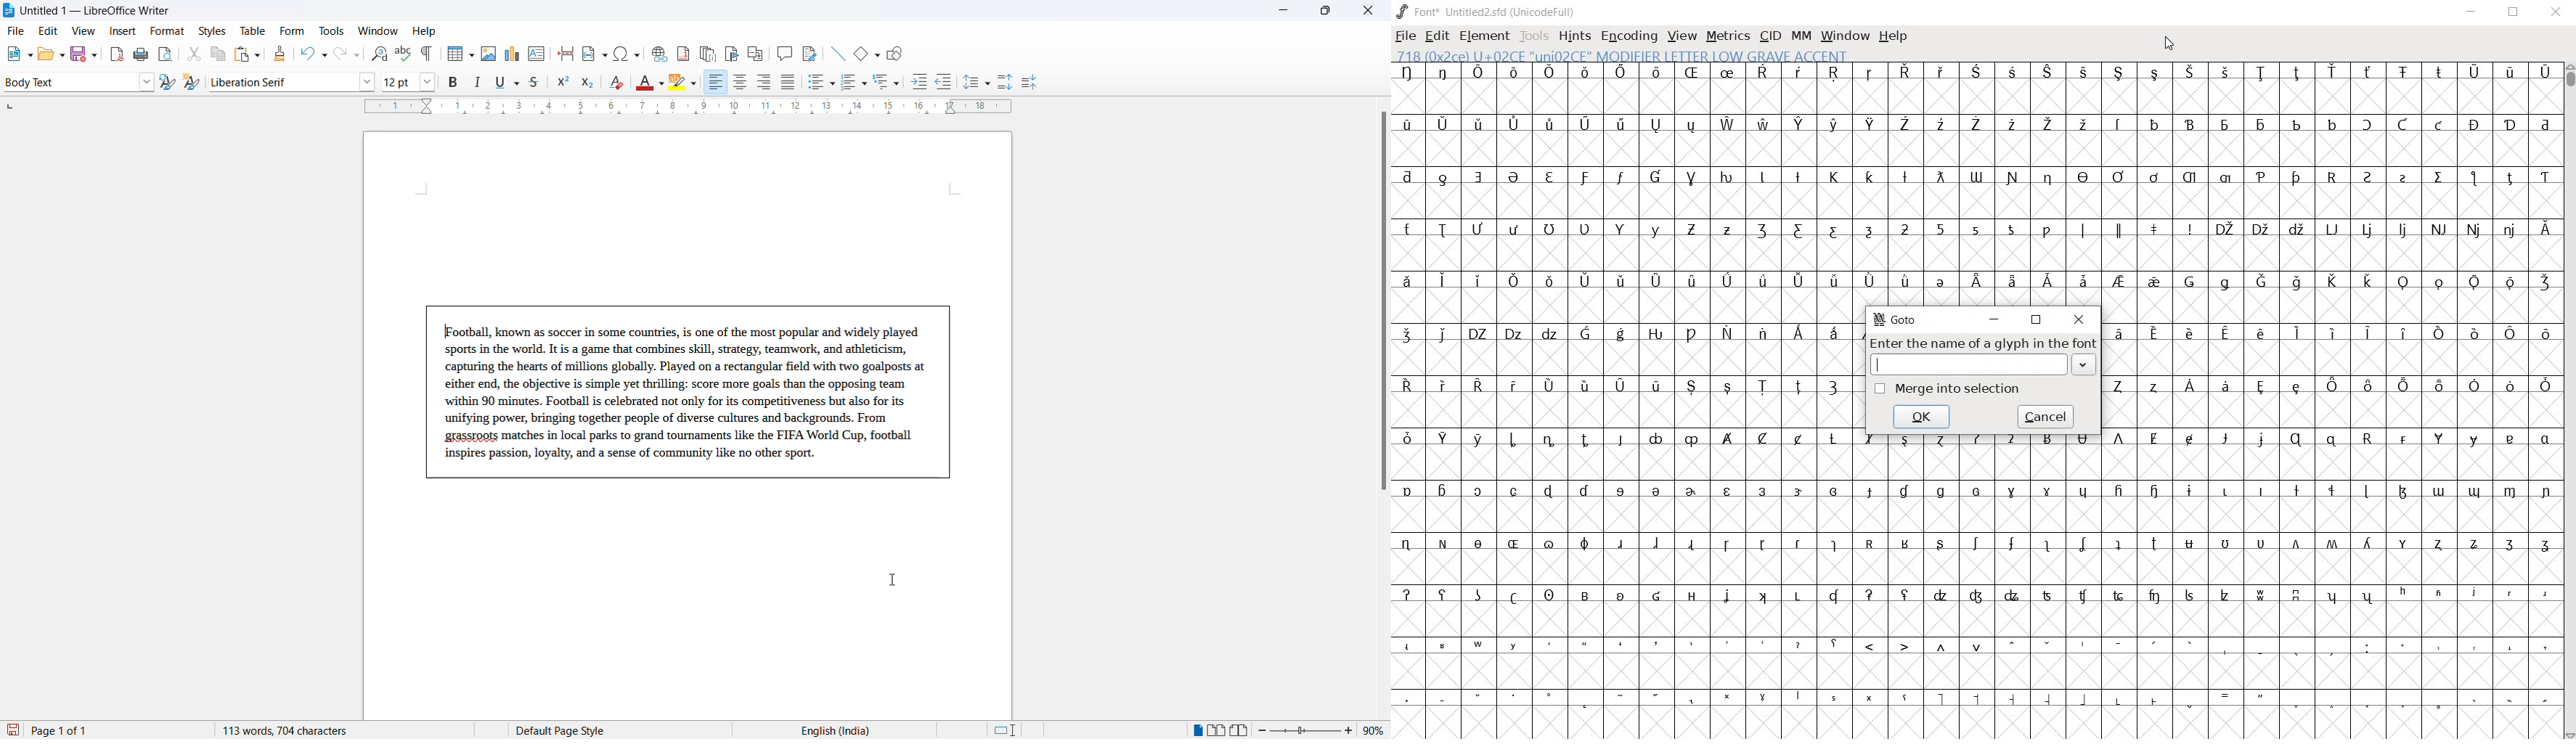  I want to click on close, so click(1372, 12).